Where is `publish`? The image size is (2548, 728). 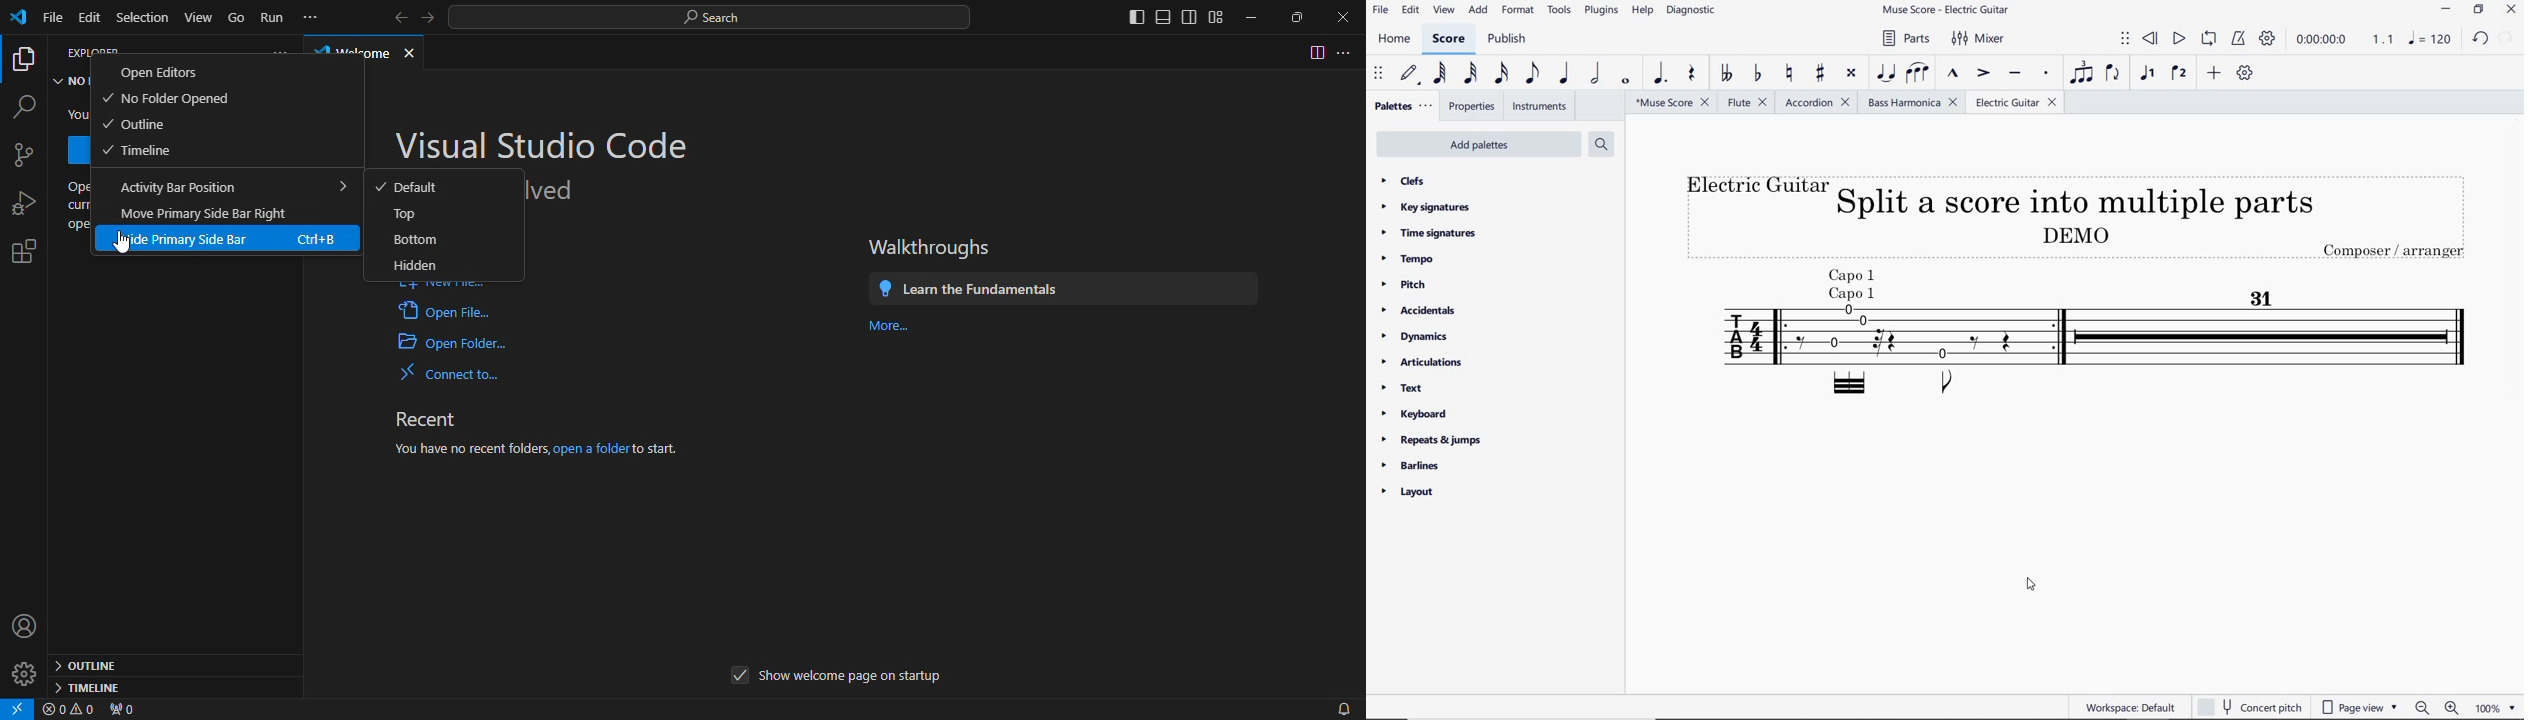
publish is located at coordinates (1512, 39).